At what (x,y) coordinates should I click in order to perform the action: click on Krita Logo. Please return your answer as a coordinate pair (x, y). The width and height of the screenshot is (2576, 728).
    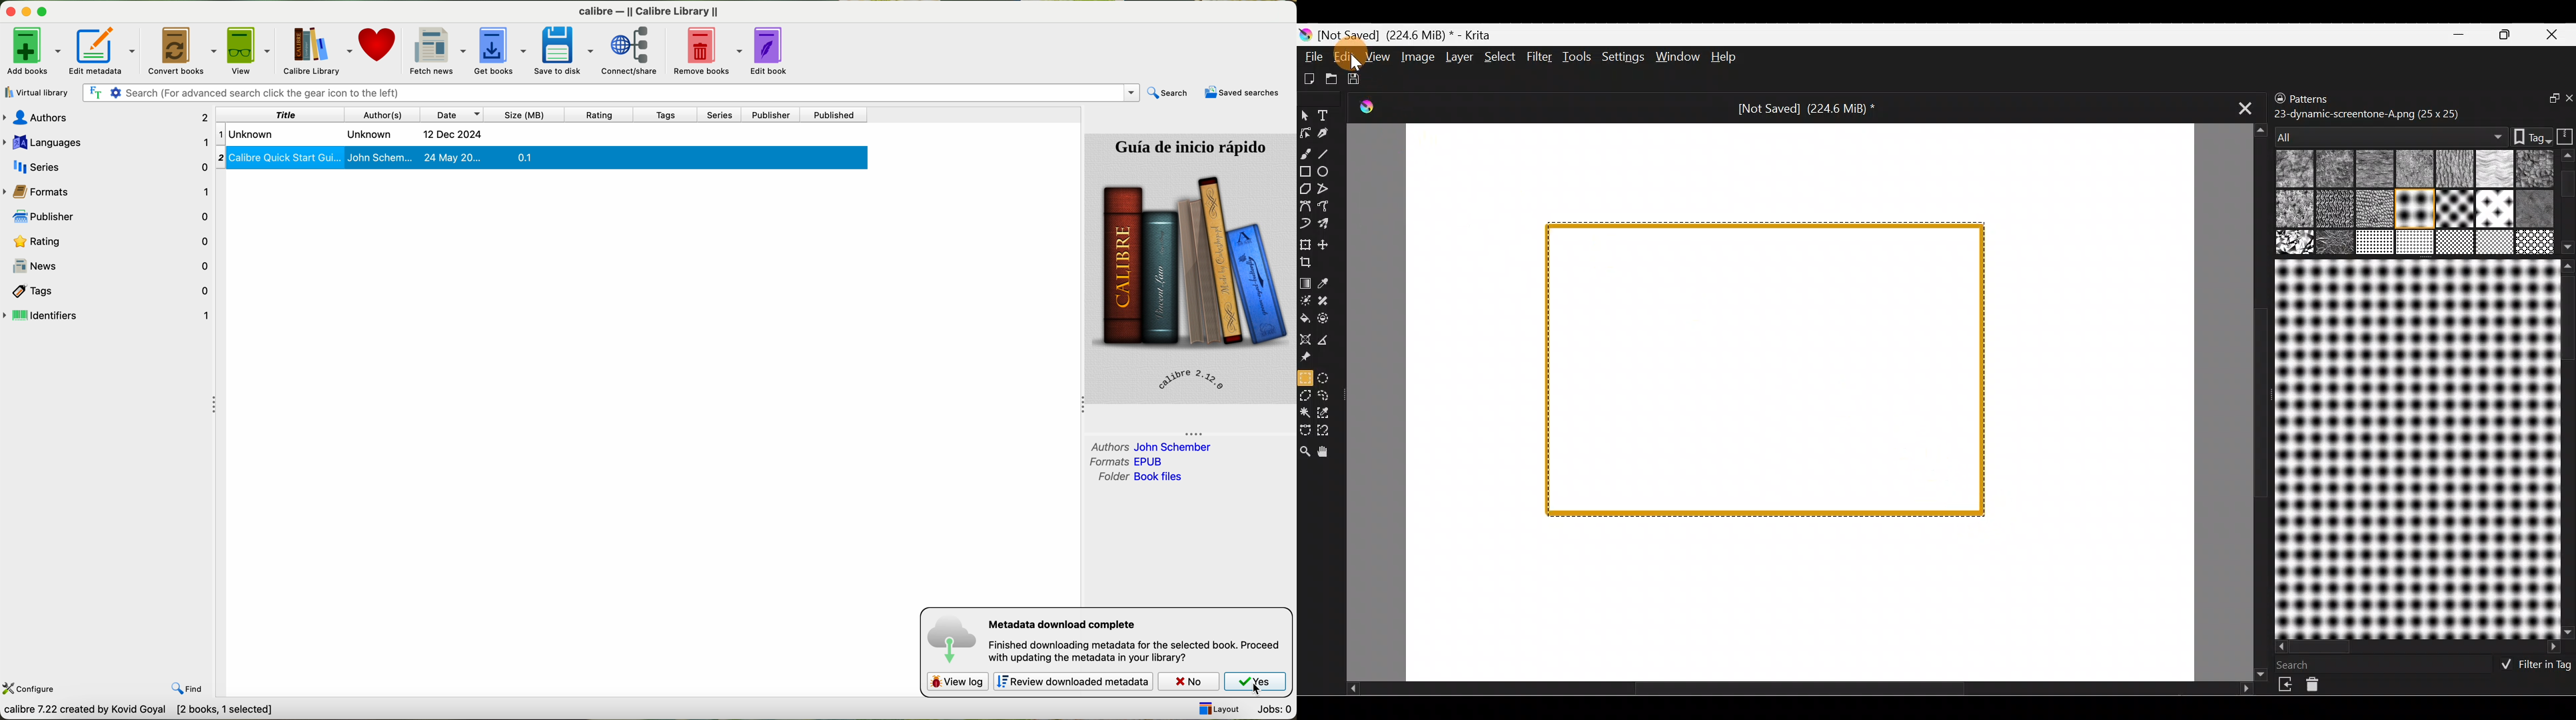
    Looking at the image, I should click on (1373, 108).